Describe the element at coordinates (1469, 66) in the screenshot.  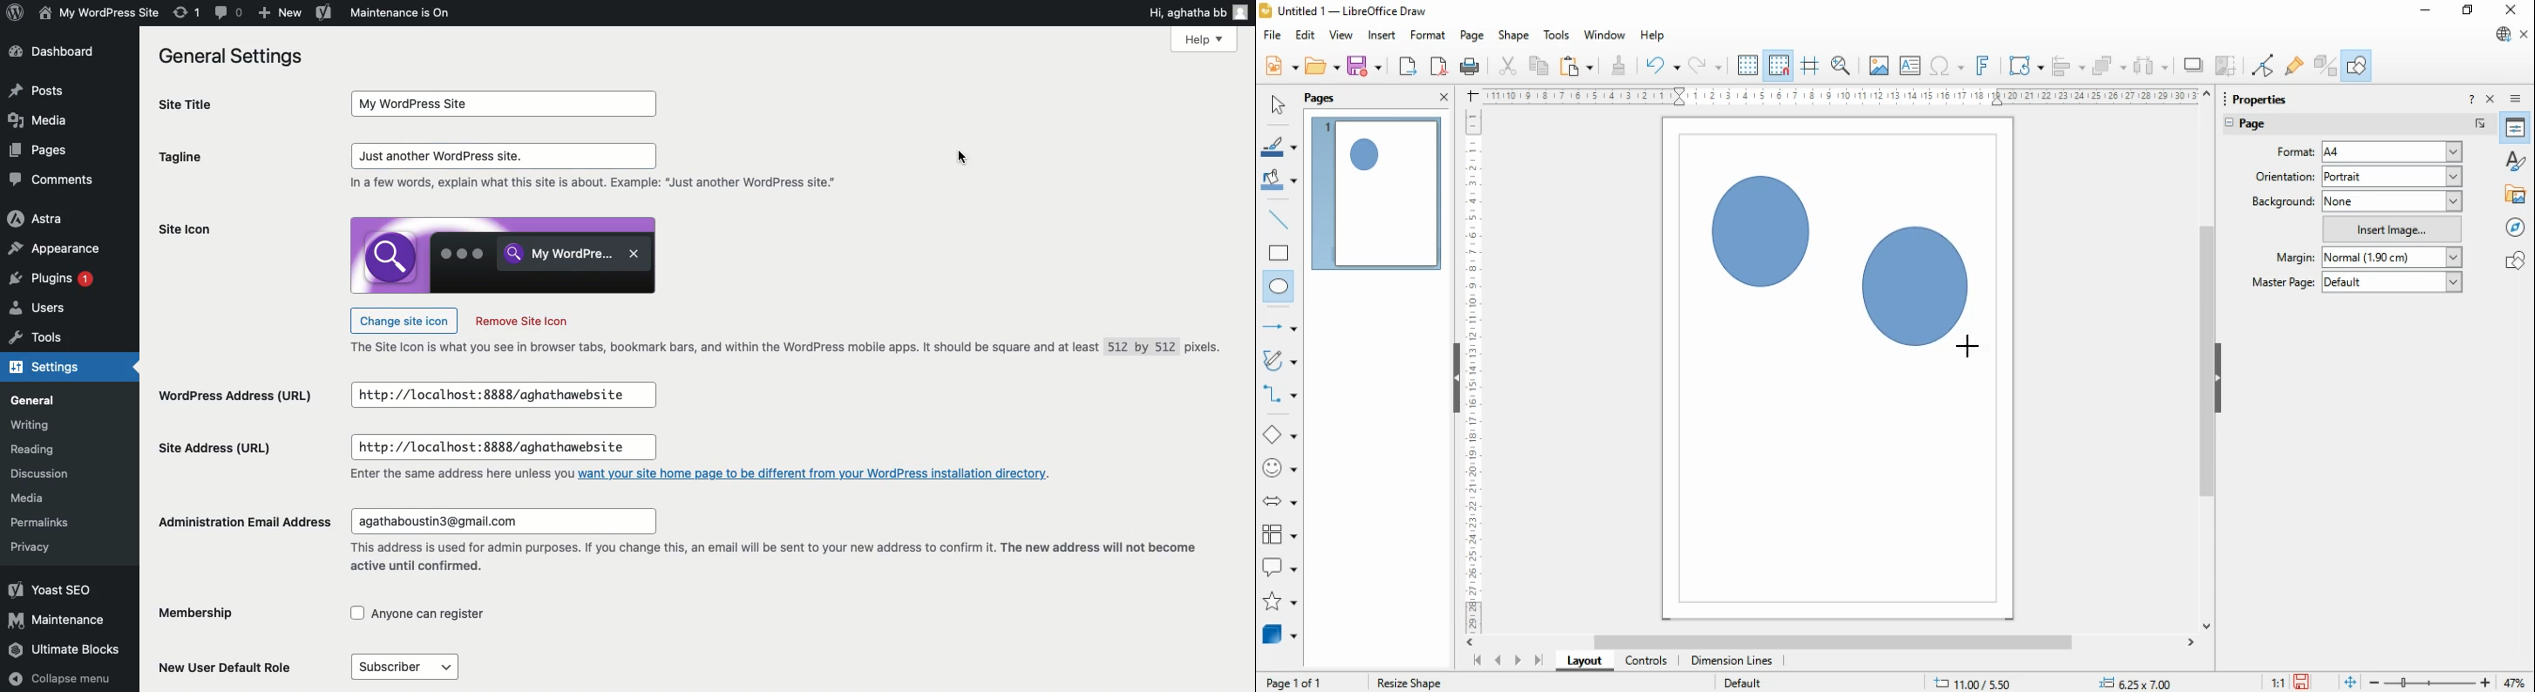
I see `print` at that location.